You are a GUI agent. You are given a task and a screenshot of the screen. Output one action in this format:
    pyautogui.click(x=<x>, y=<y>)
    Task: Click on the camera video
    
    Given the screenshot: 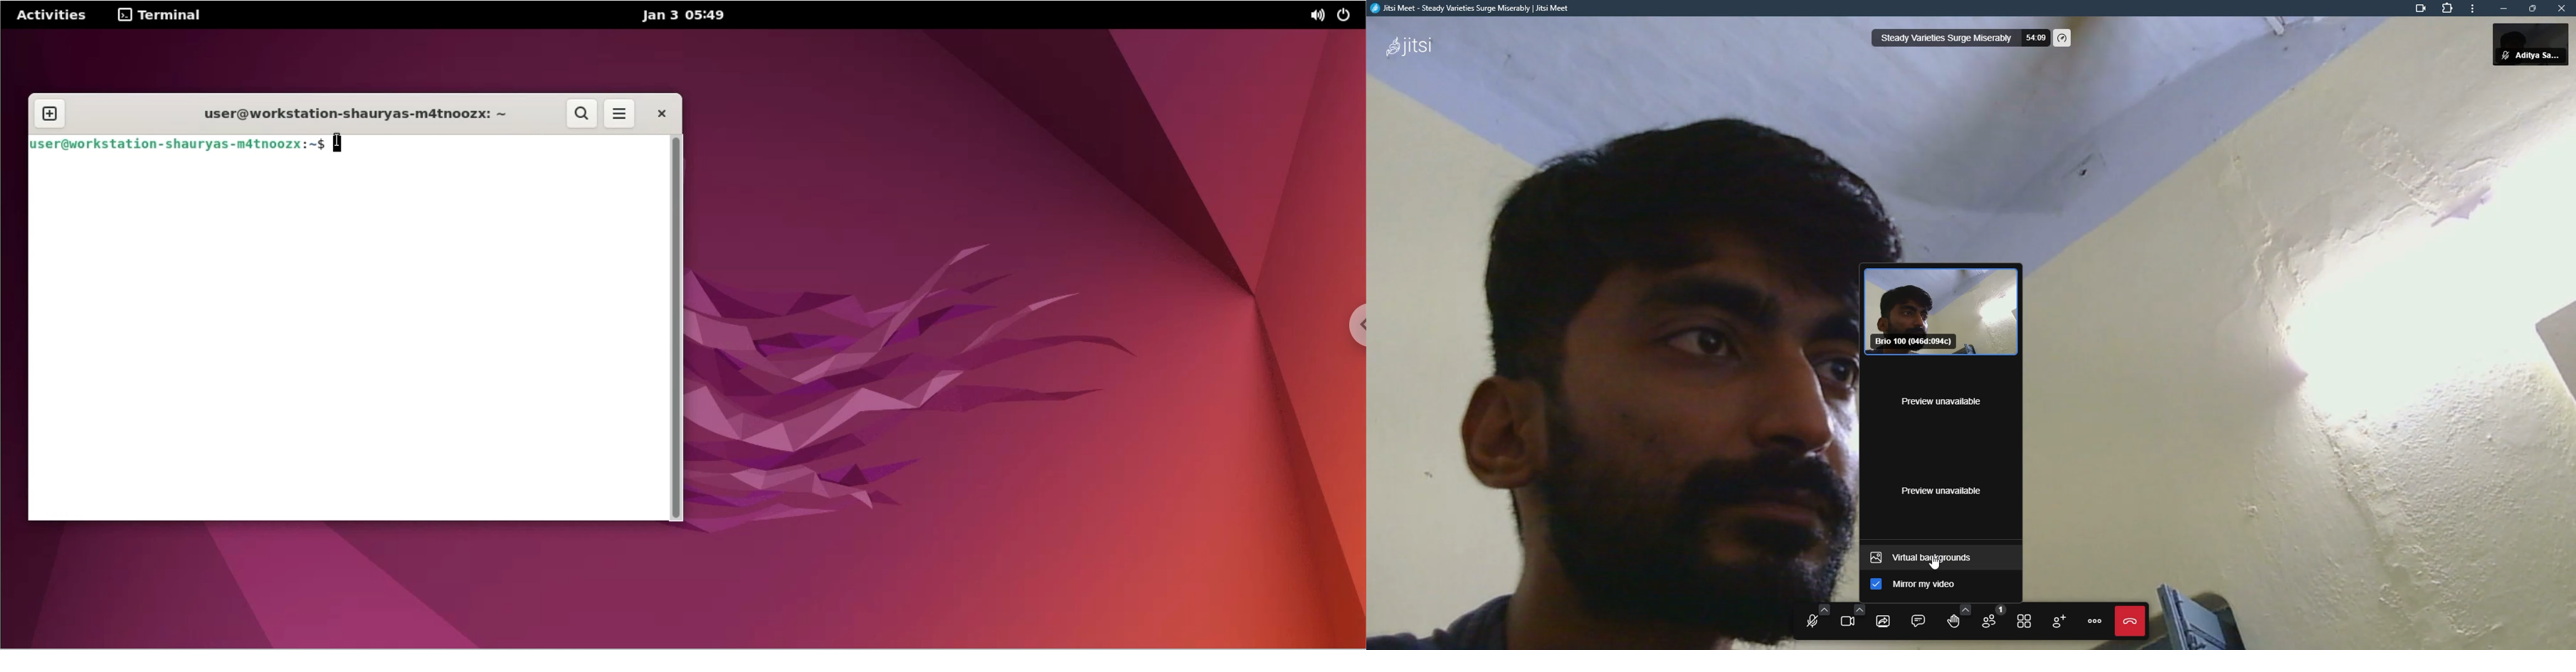 What is the action you would take?
    pyautogui.click(x=1944, y=312)
    